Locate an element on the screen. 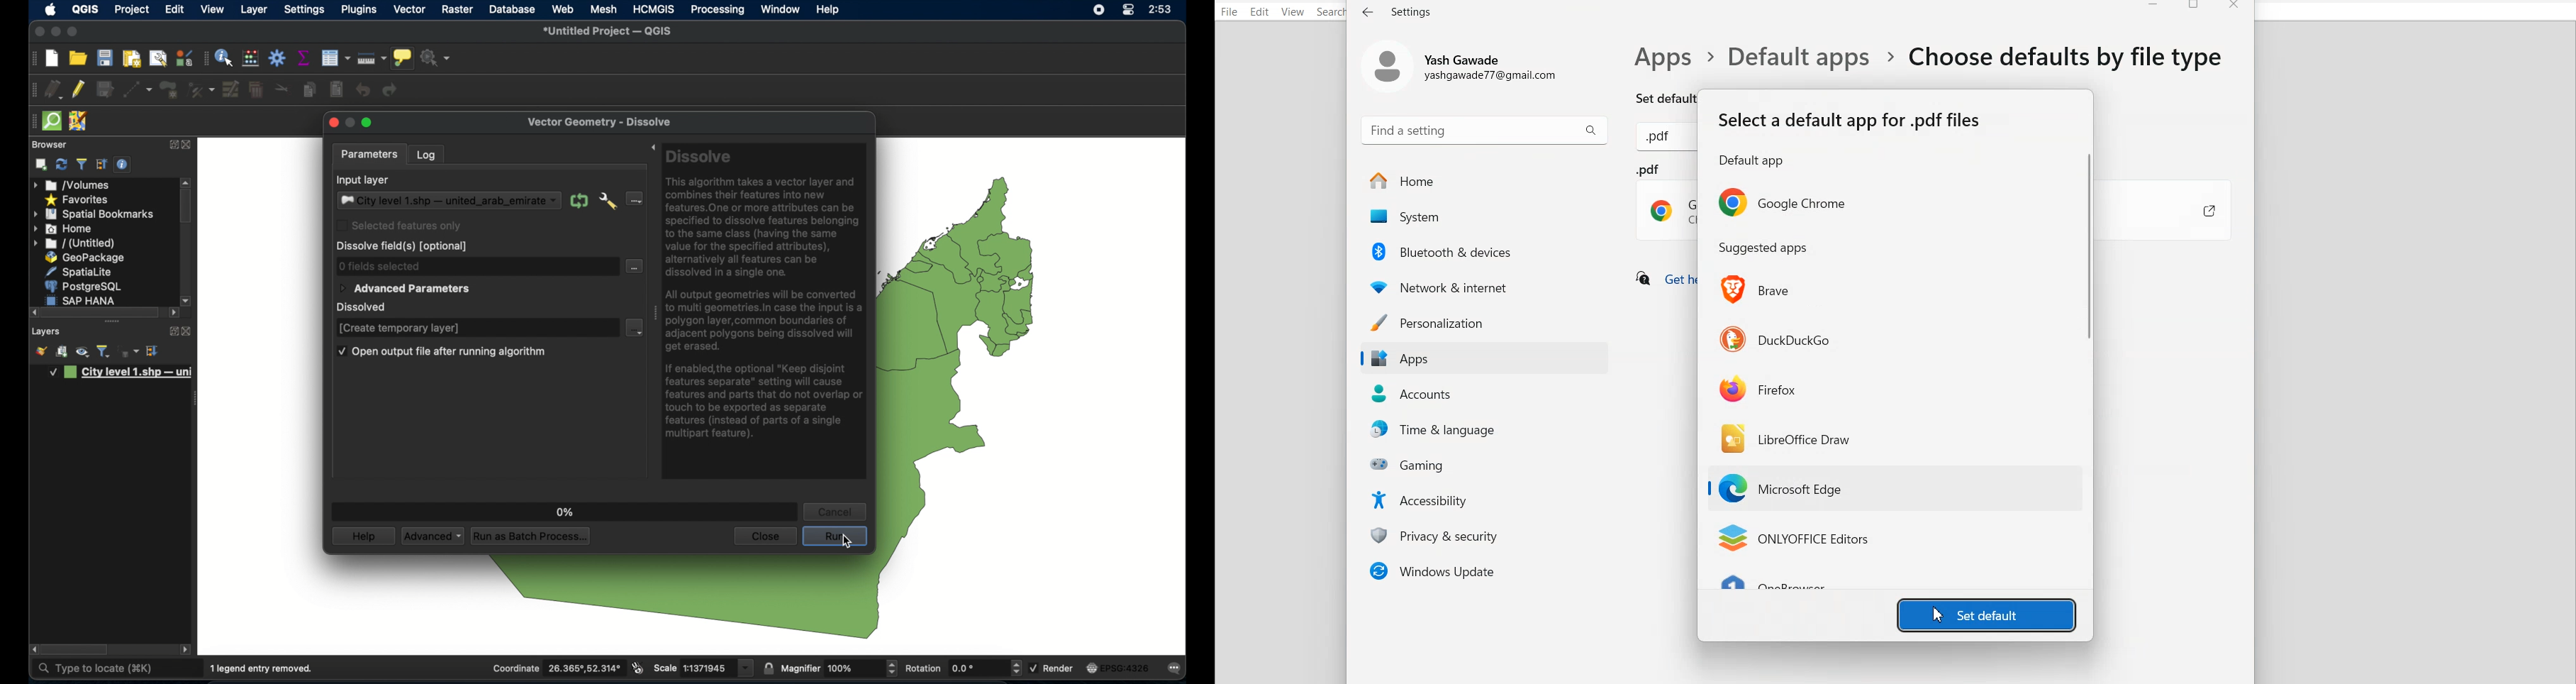 The width and height of the screenshot is (2576, 700). lock scale is located at coordinates (769, 667).